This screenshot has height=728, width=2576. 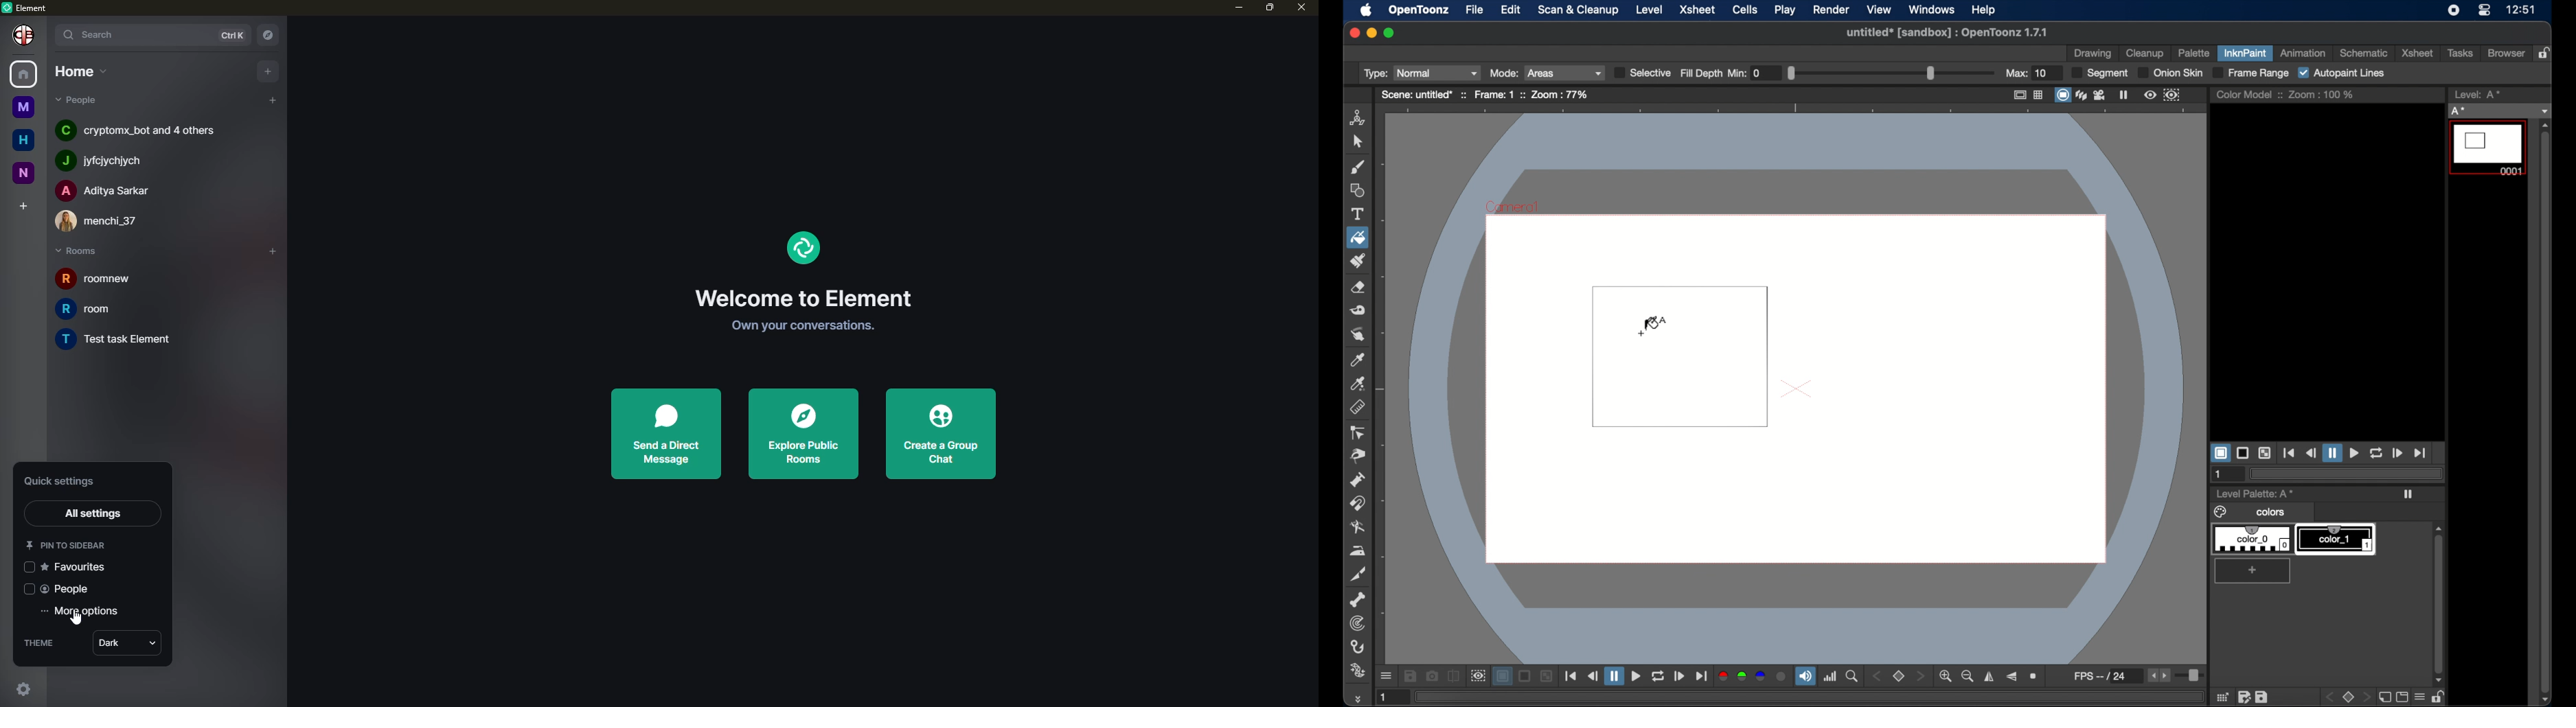 What do you see at coordinates (274, 249) in the screenshot?
I see `add` at bounding box center [274, 249].